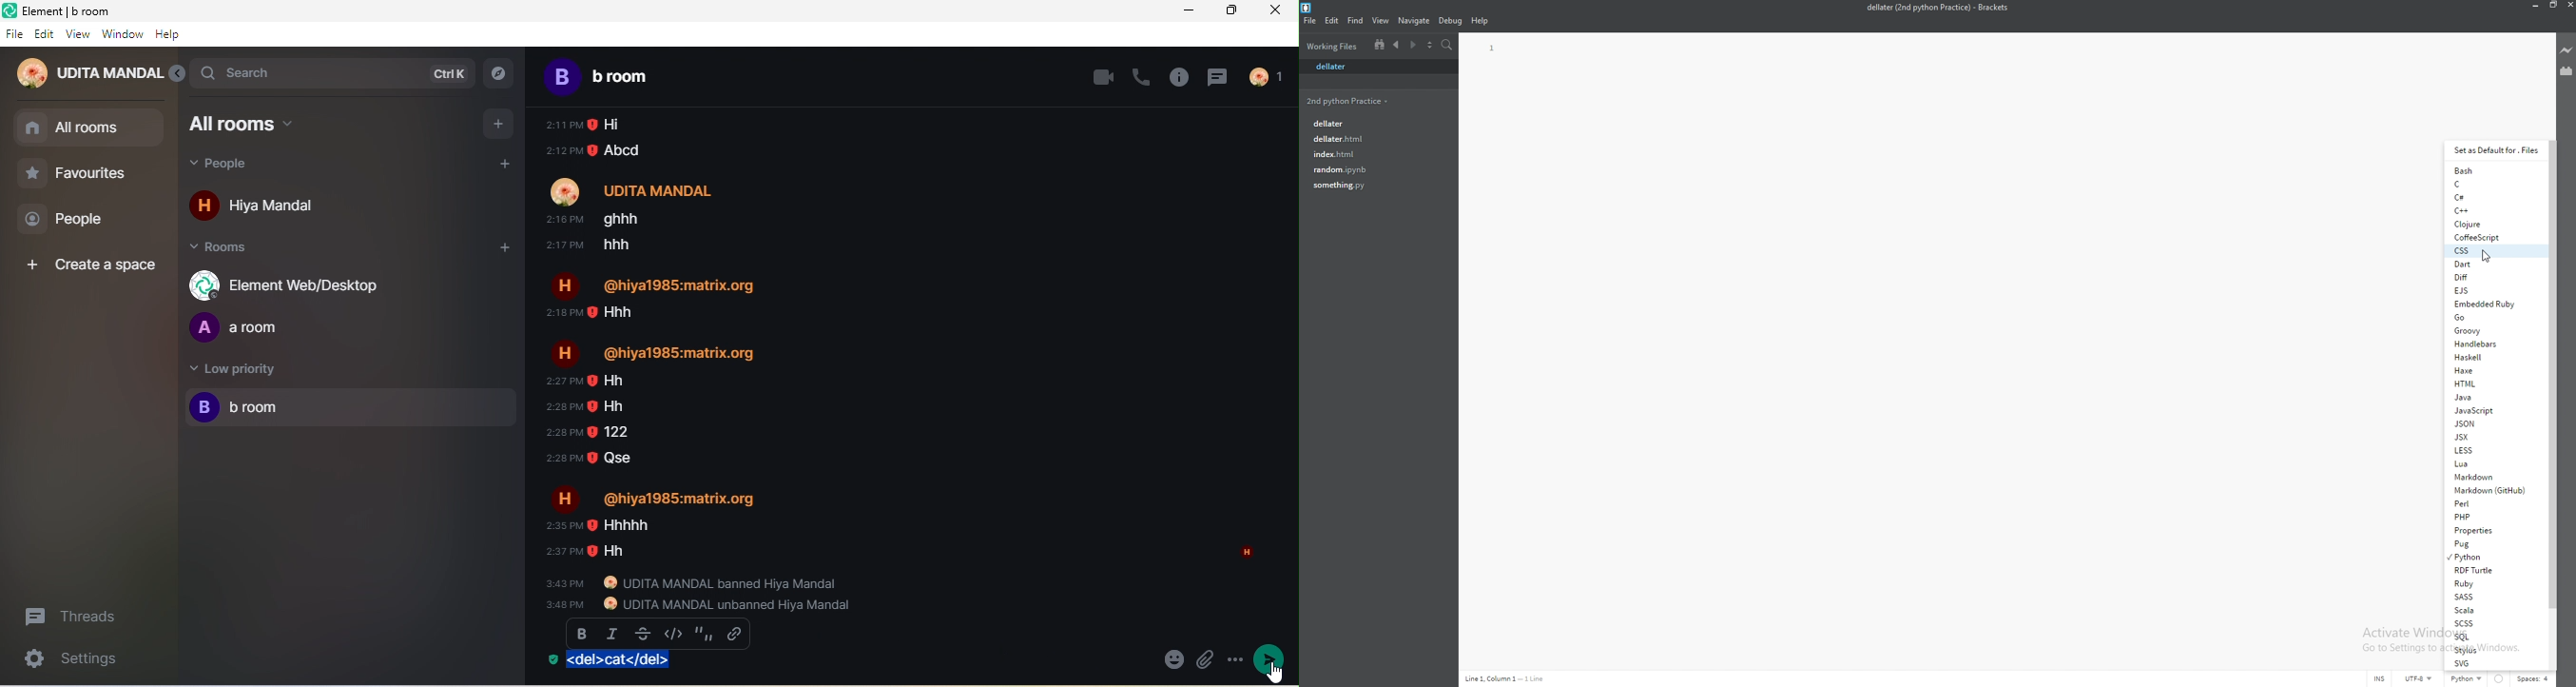 The image size is (2576, 700). What do you see at coordinates (2378, 680) in the screenshot?
I see `cursor mode` at bounding box center [2378, 680].